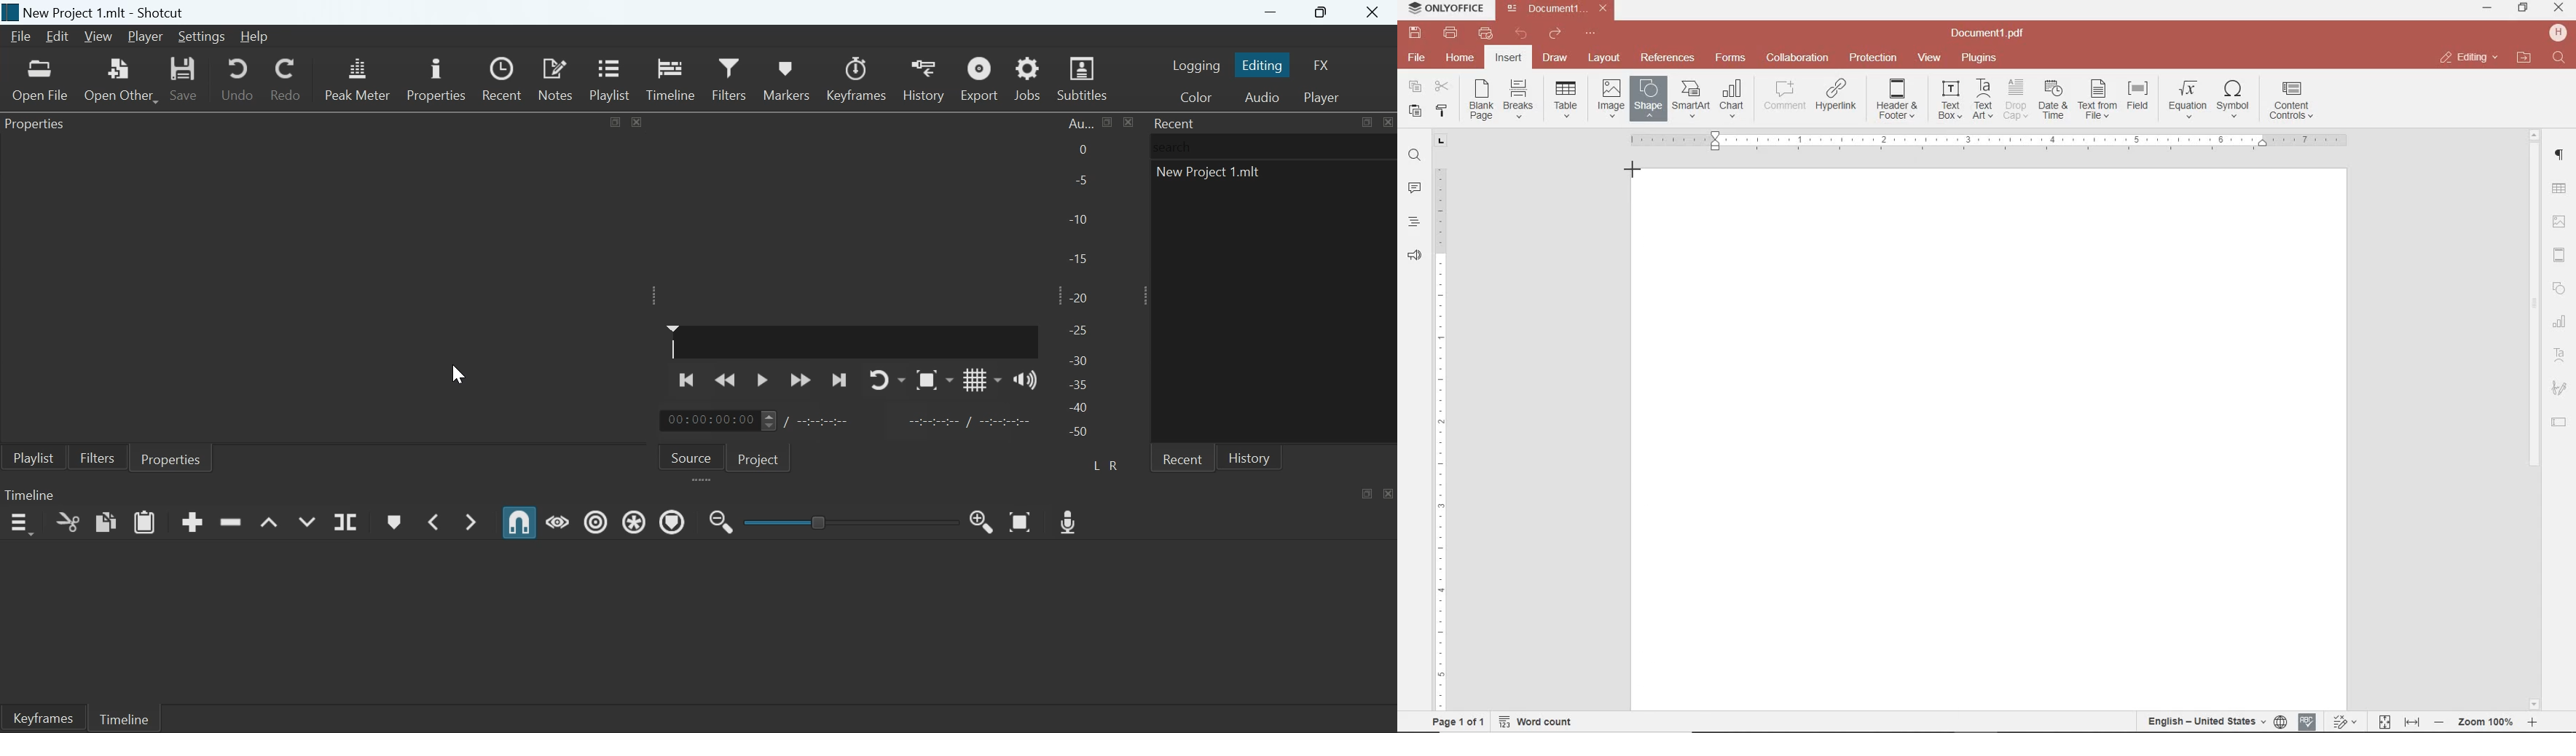  What do you see at coordinates (2561, 58) in the screenshot?
I see `find` at bounding box center [2561, 58].